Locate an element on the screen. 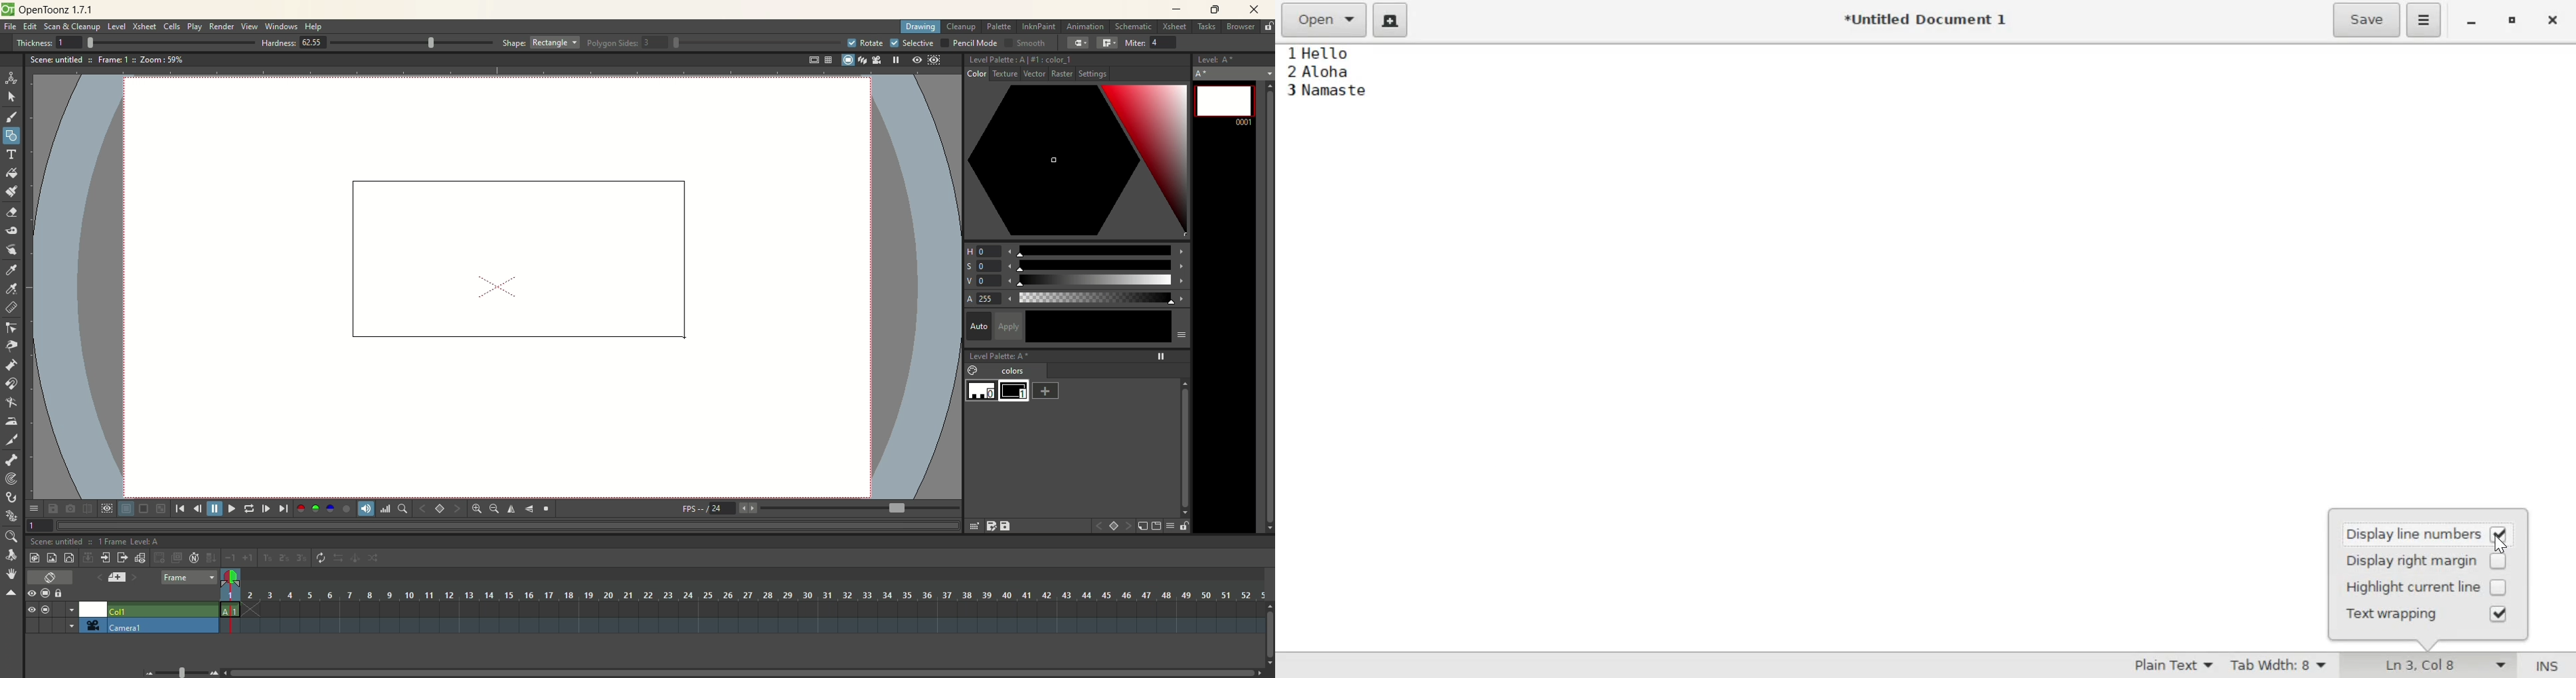  *Untitled Document 1 is located at coordinates (1932, 18).